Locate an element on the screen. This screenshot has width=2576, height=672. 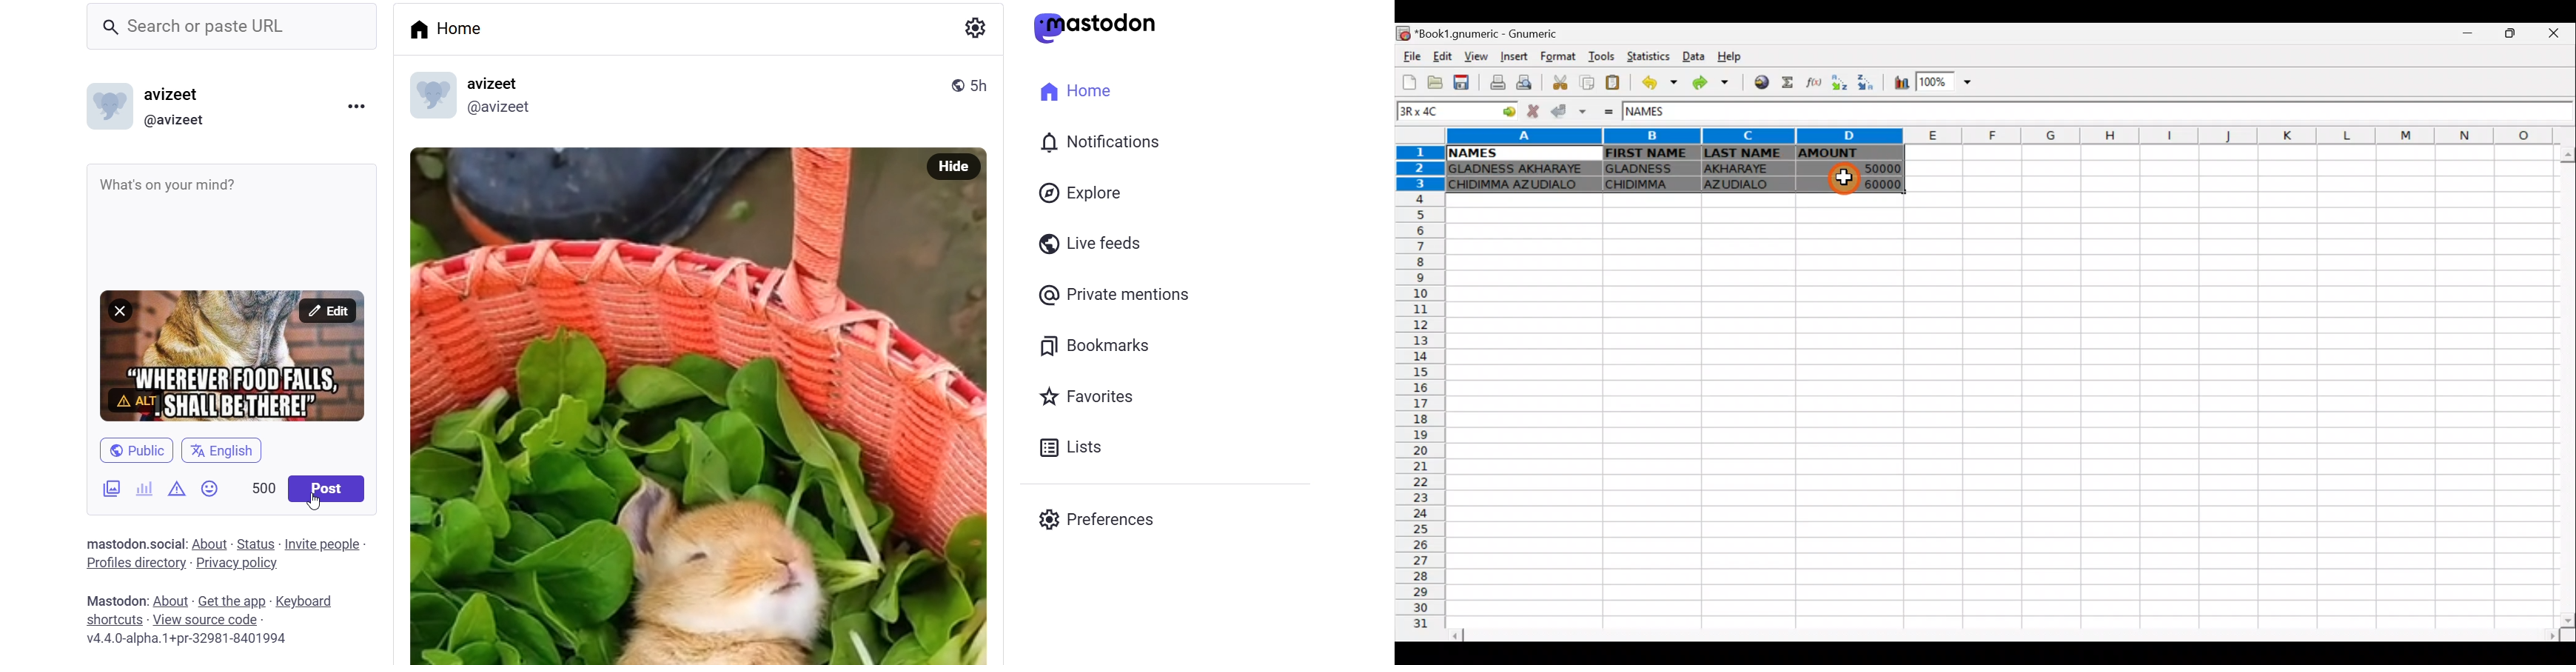
public is located at coordinates (138, 443).